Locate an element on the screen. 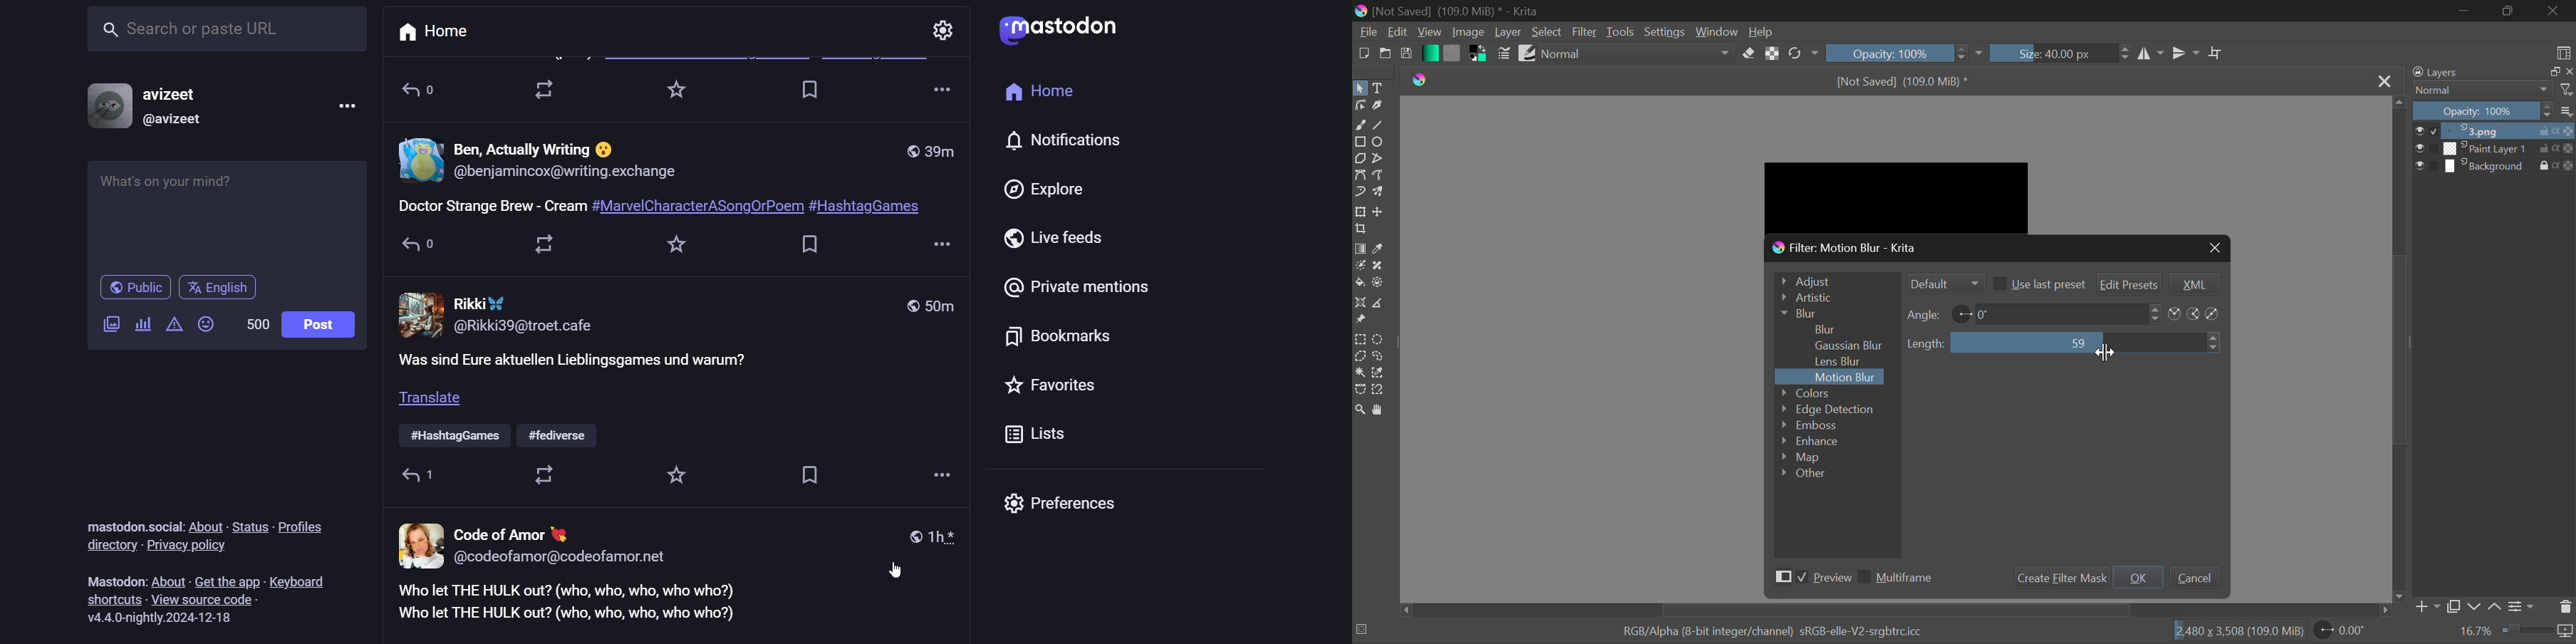 The image size is (2576, 644). bookmark is located at coordinates (811, 94).